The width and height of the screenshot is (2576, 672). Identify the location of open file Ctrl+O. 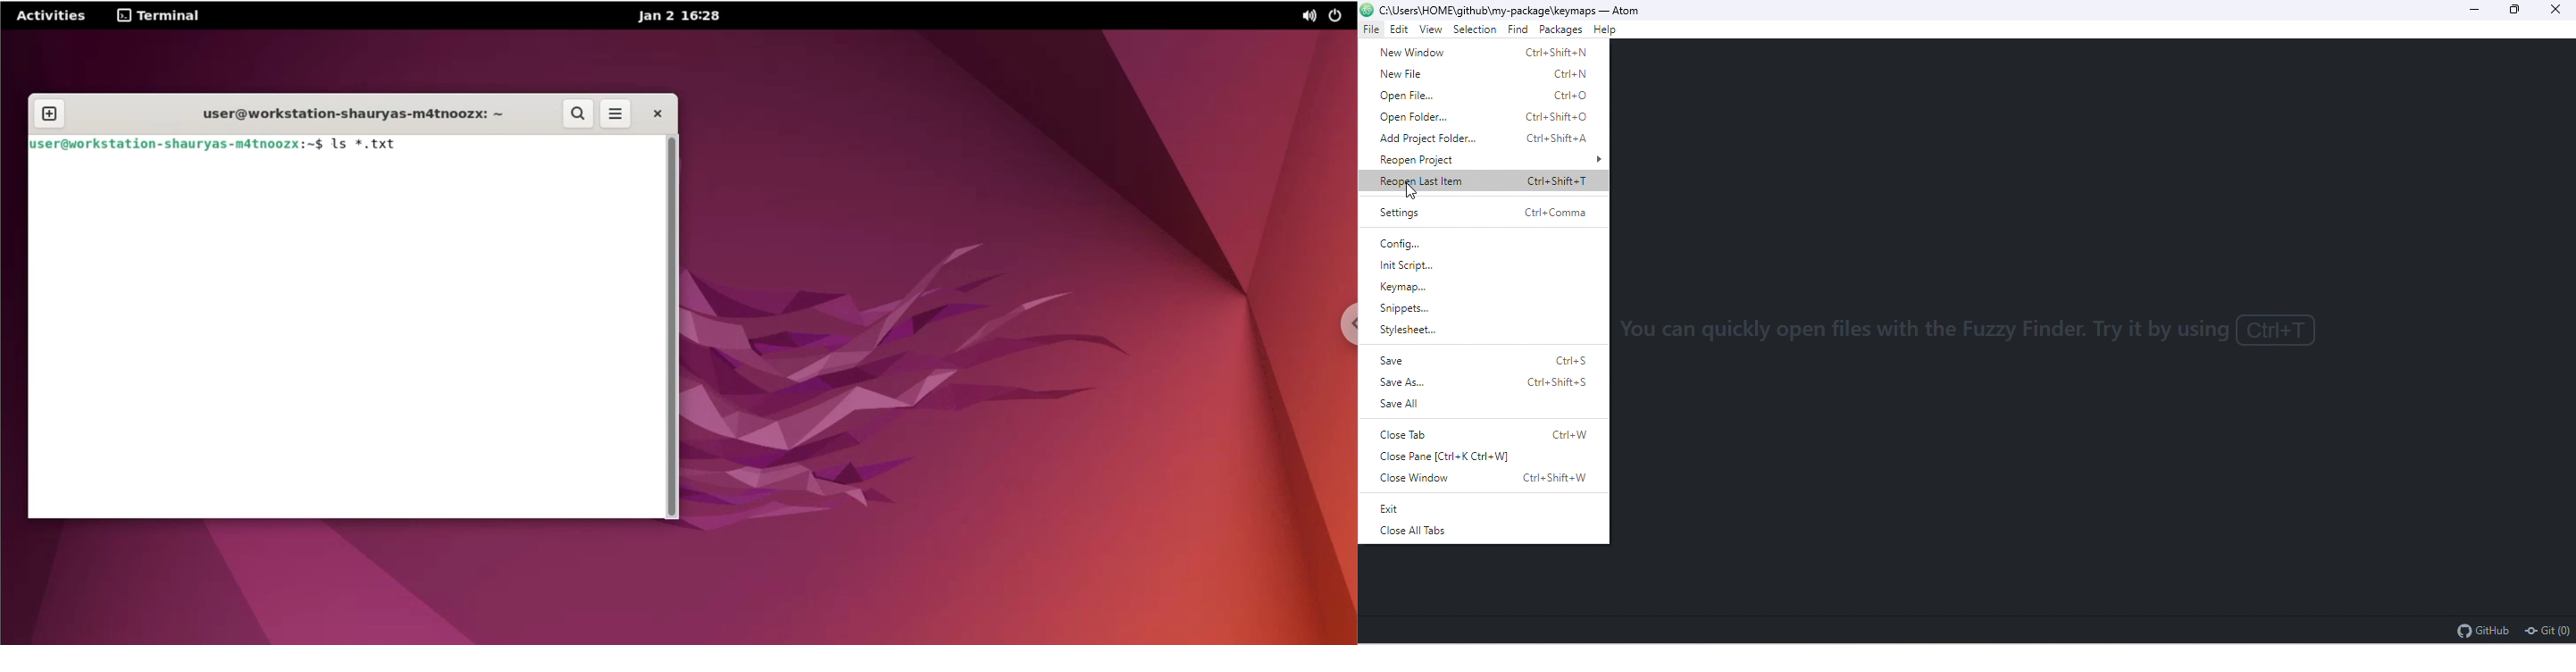
(1484, 96).